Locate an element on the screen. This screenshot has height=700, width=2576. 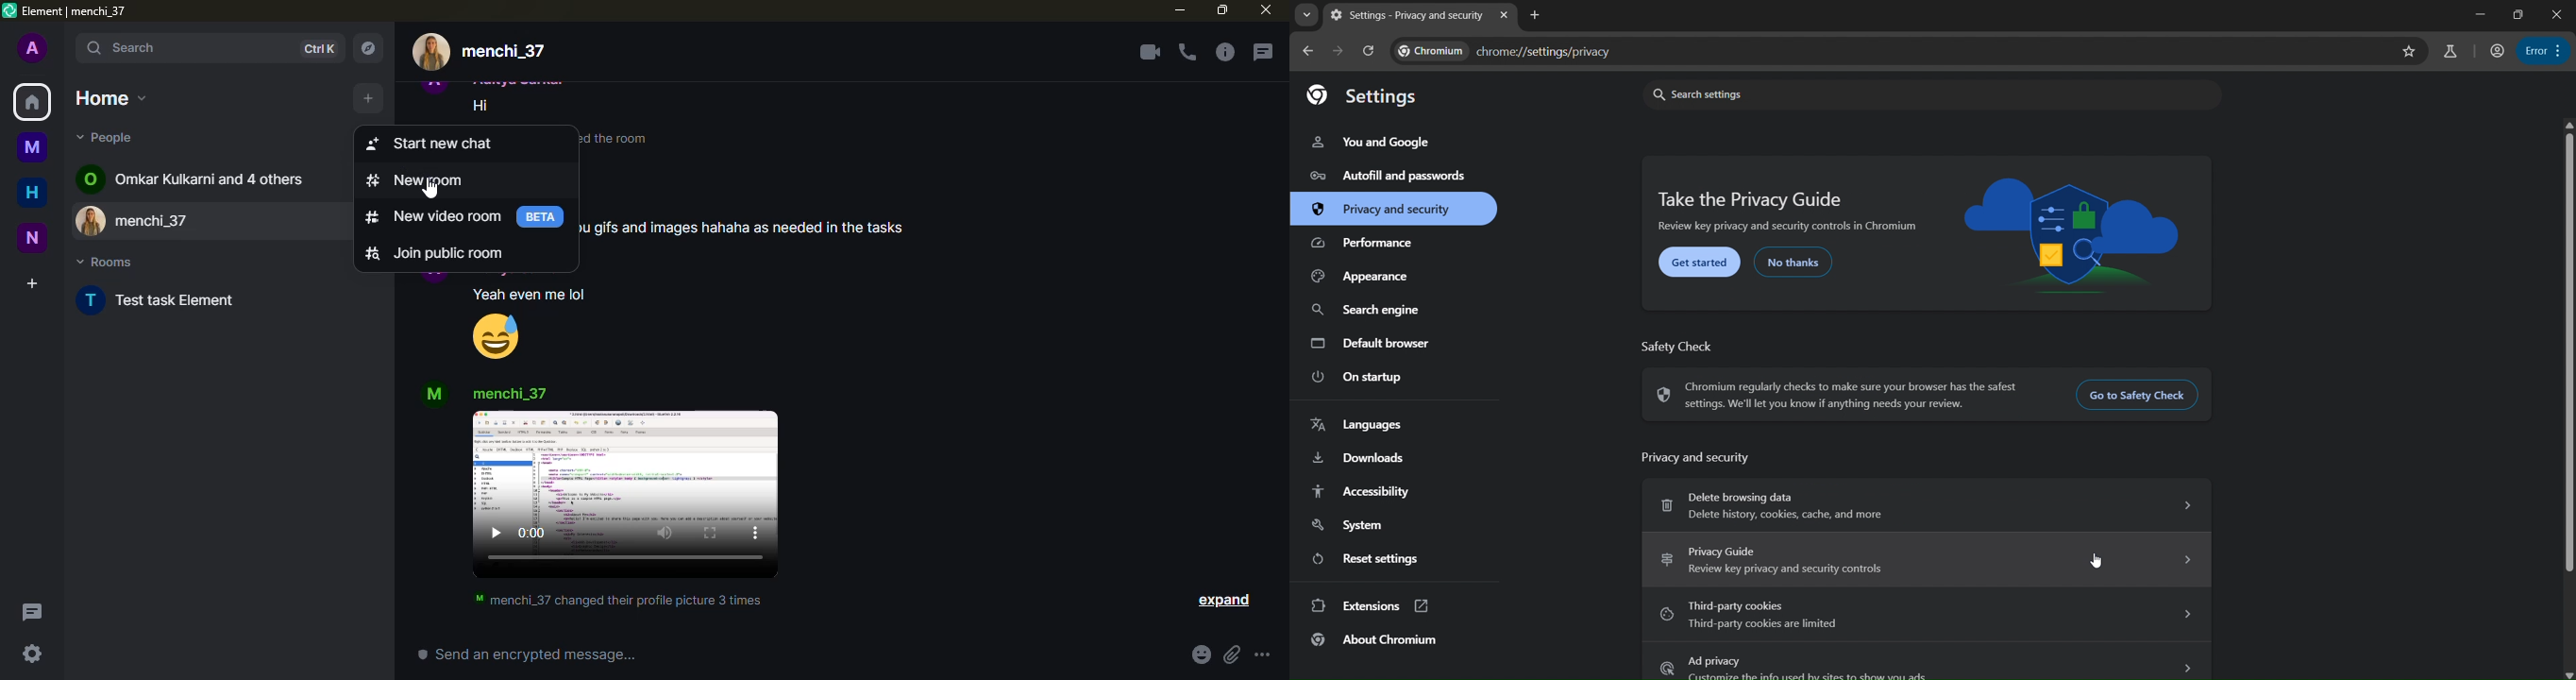
Profile initial is located at coordinates (434, 279).